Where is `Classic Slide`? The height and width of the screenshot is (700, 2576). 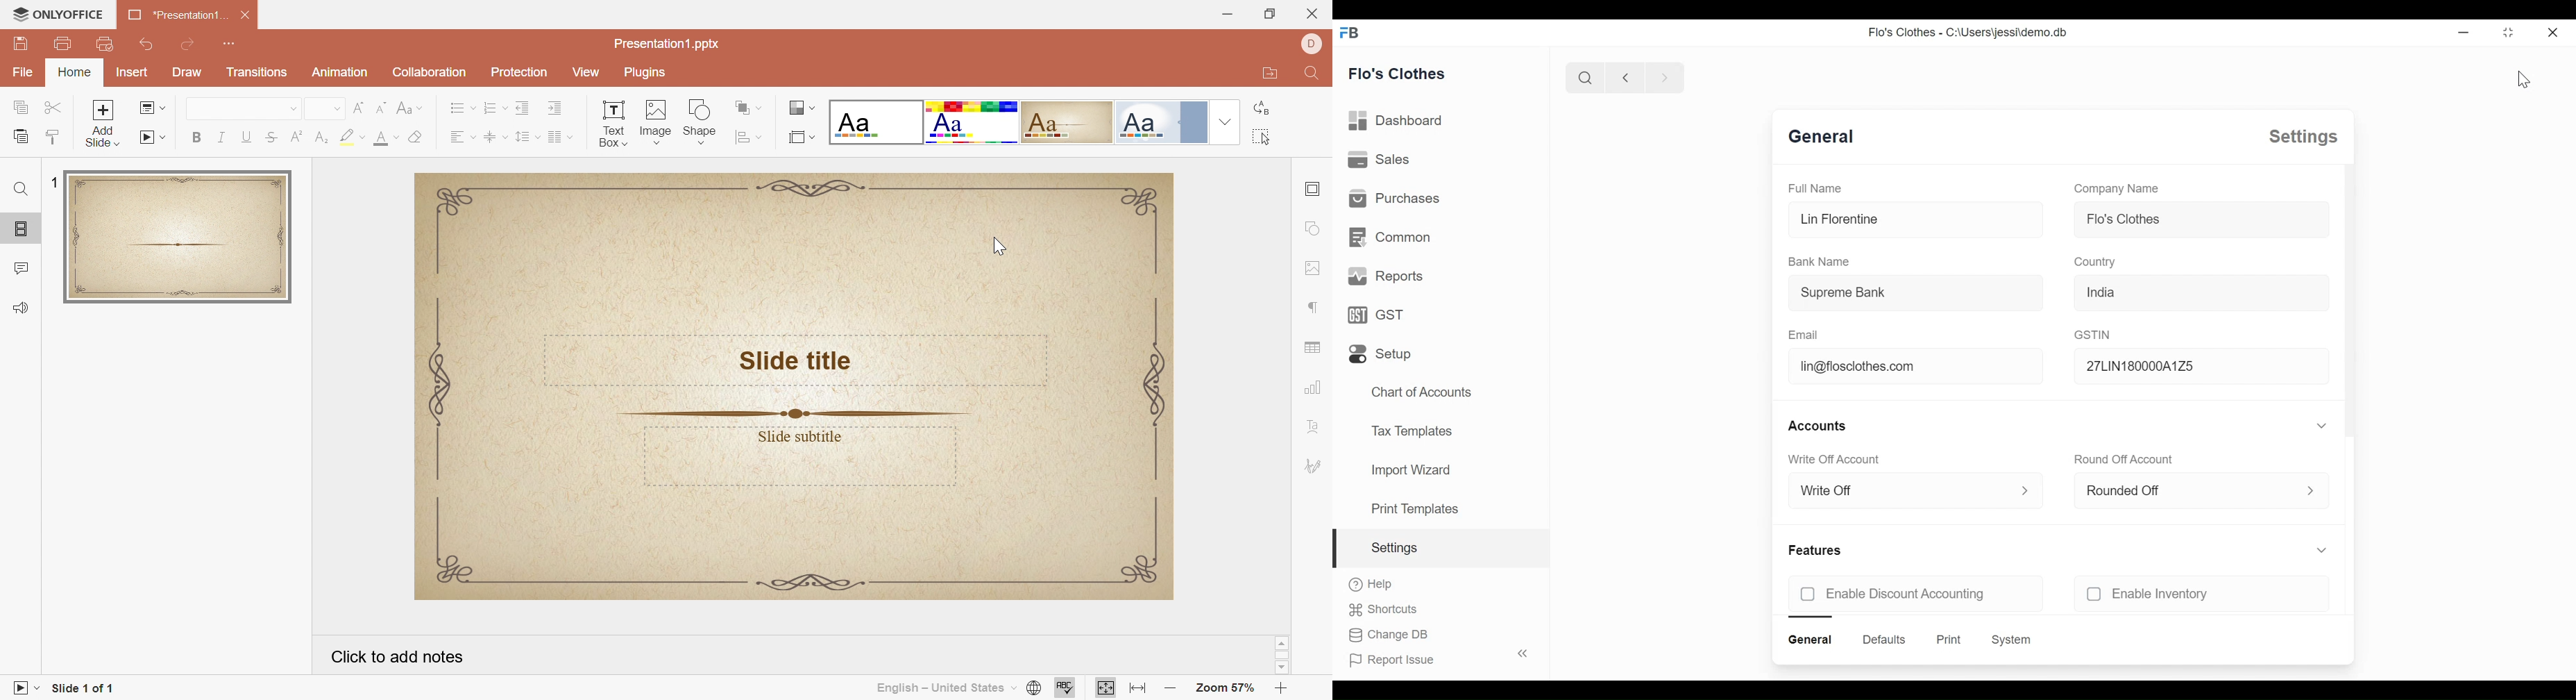 Classic Slide is located at coordinates (792, 386).